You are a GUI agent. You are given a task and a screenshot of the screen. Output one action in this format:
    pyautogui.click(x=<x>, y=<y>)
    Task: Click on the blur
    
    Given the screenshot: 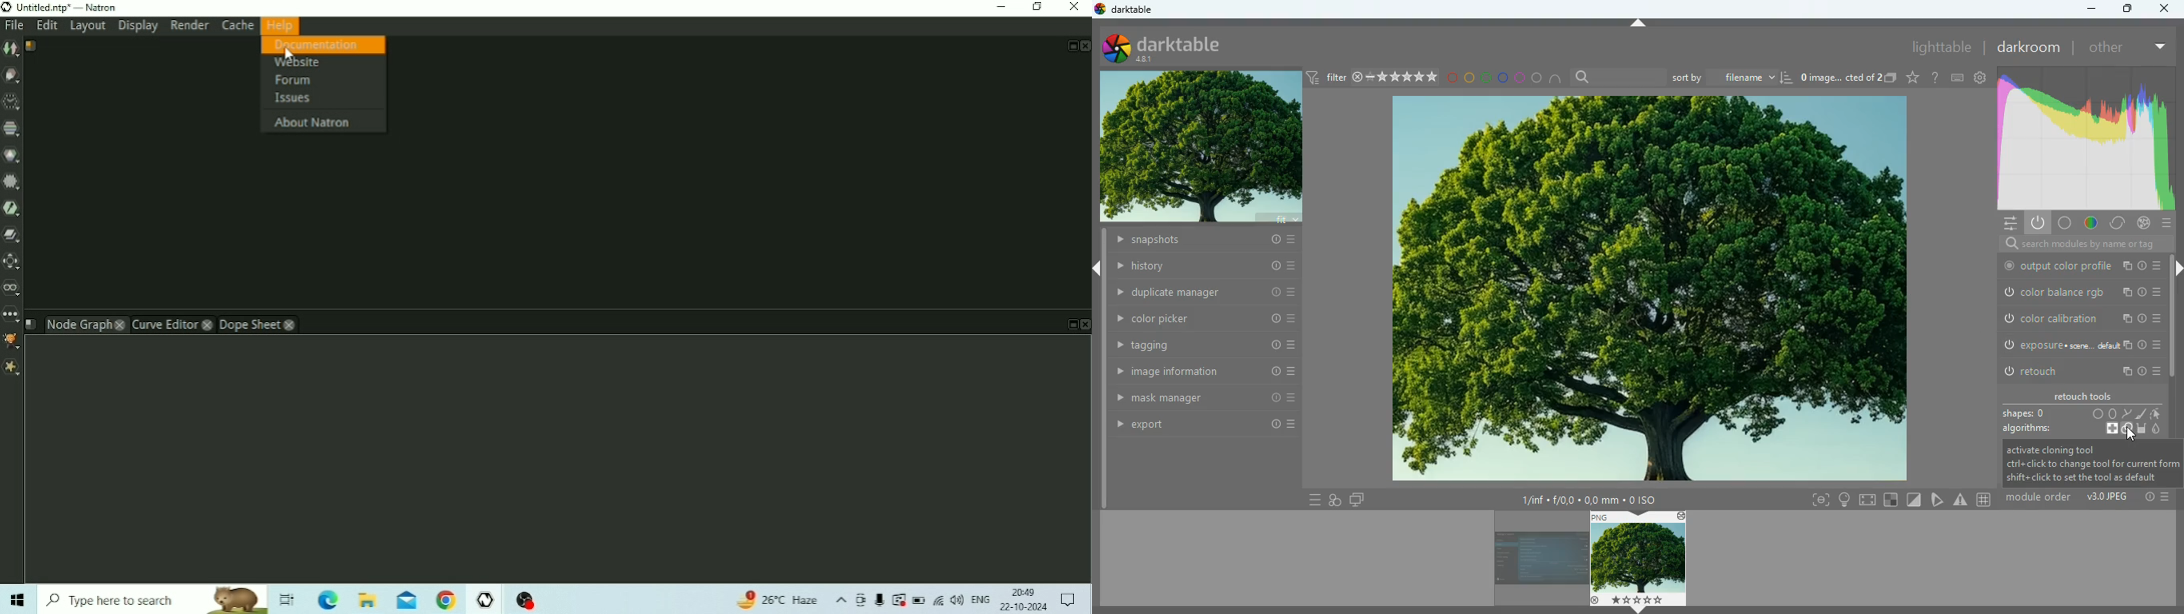 What is the action you would take?
    pyautogui.click(x=2156, y=430)
    